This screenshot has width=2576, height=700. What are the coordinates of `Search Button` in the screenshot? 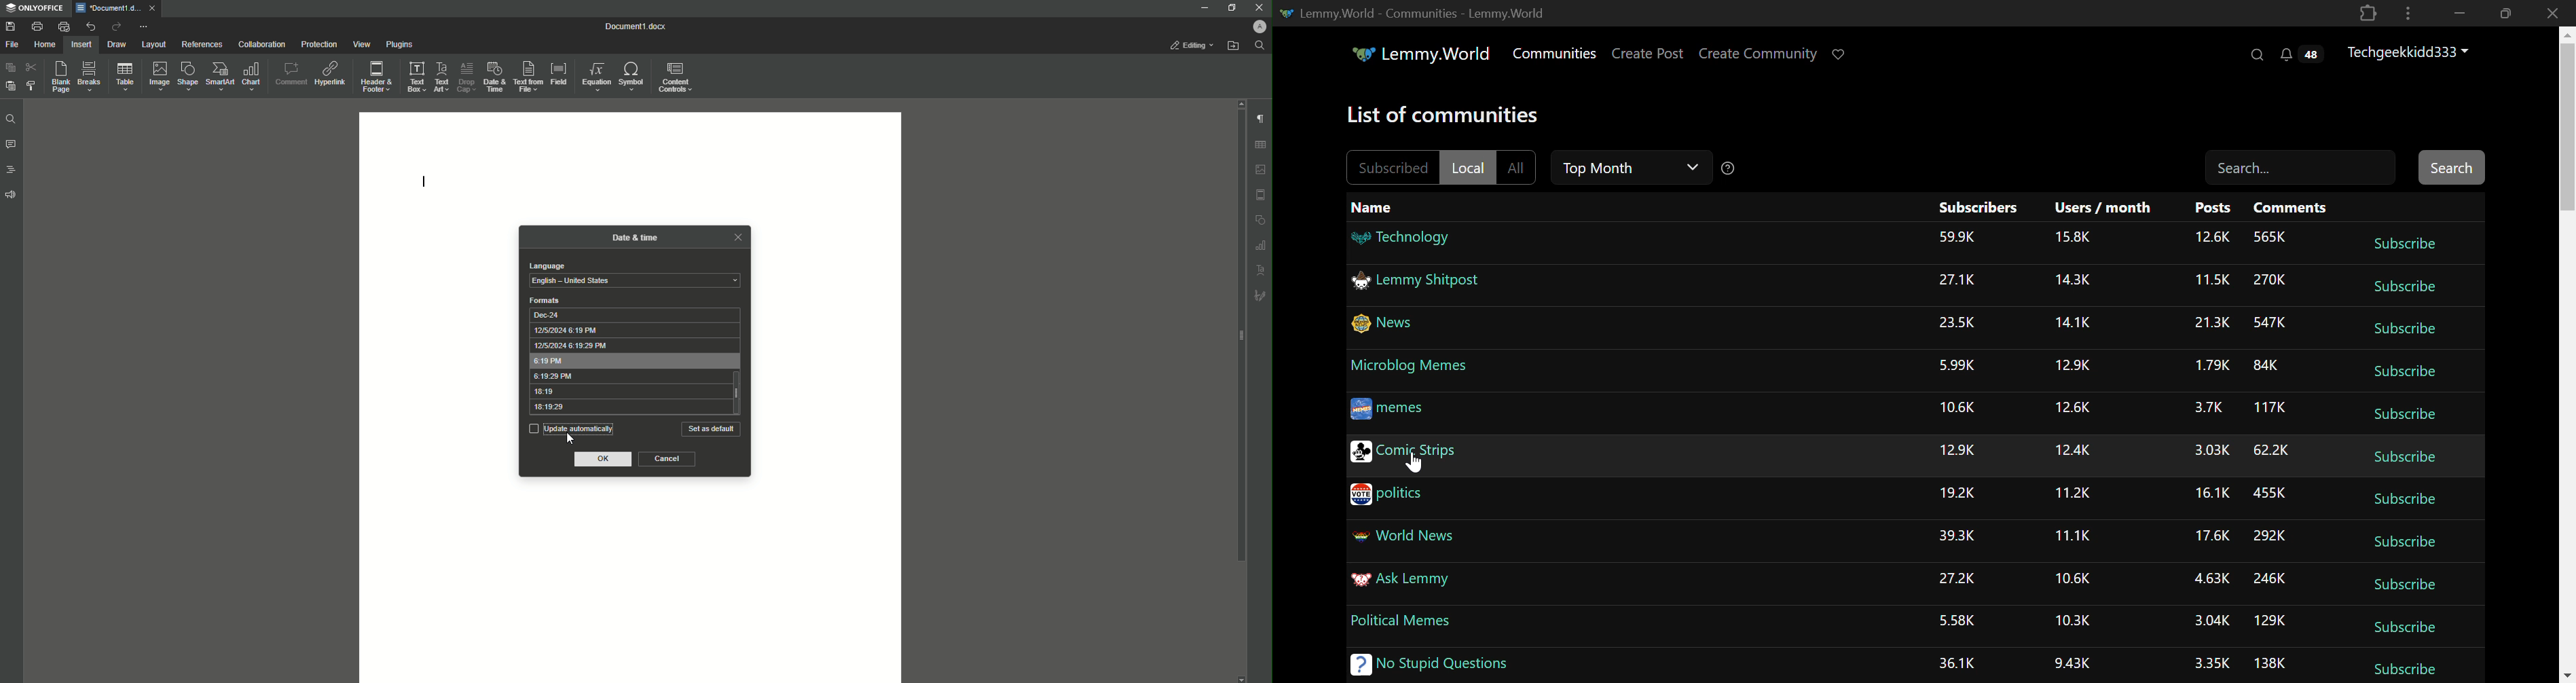 It's located at (2451, 165).